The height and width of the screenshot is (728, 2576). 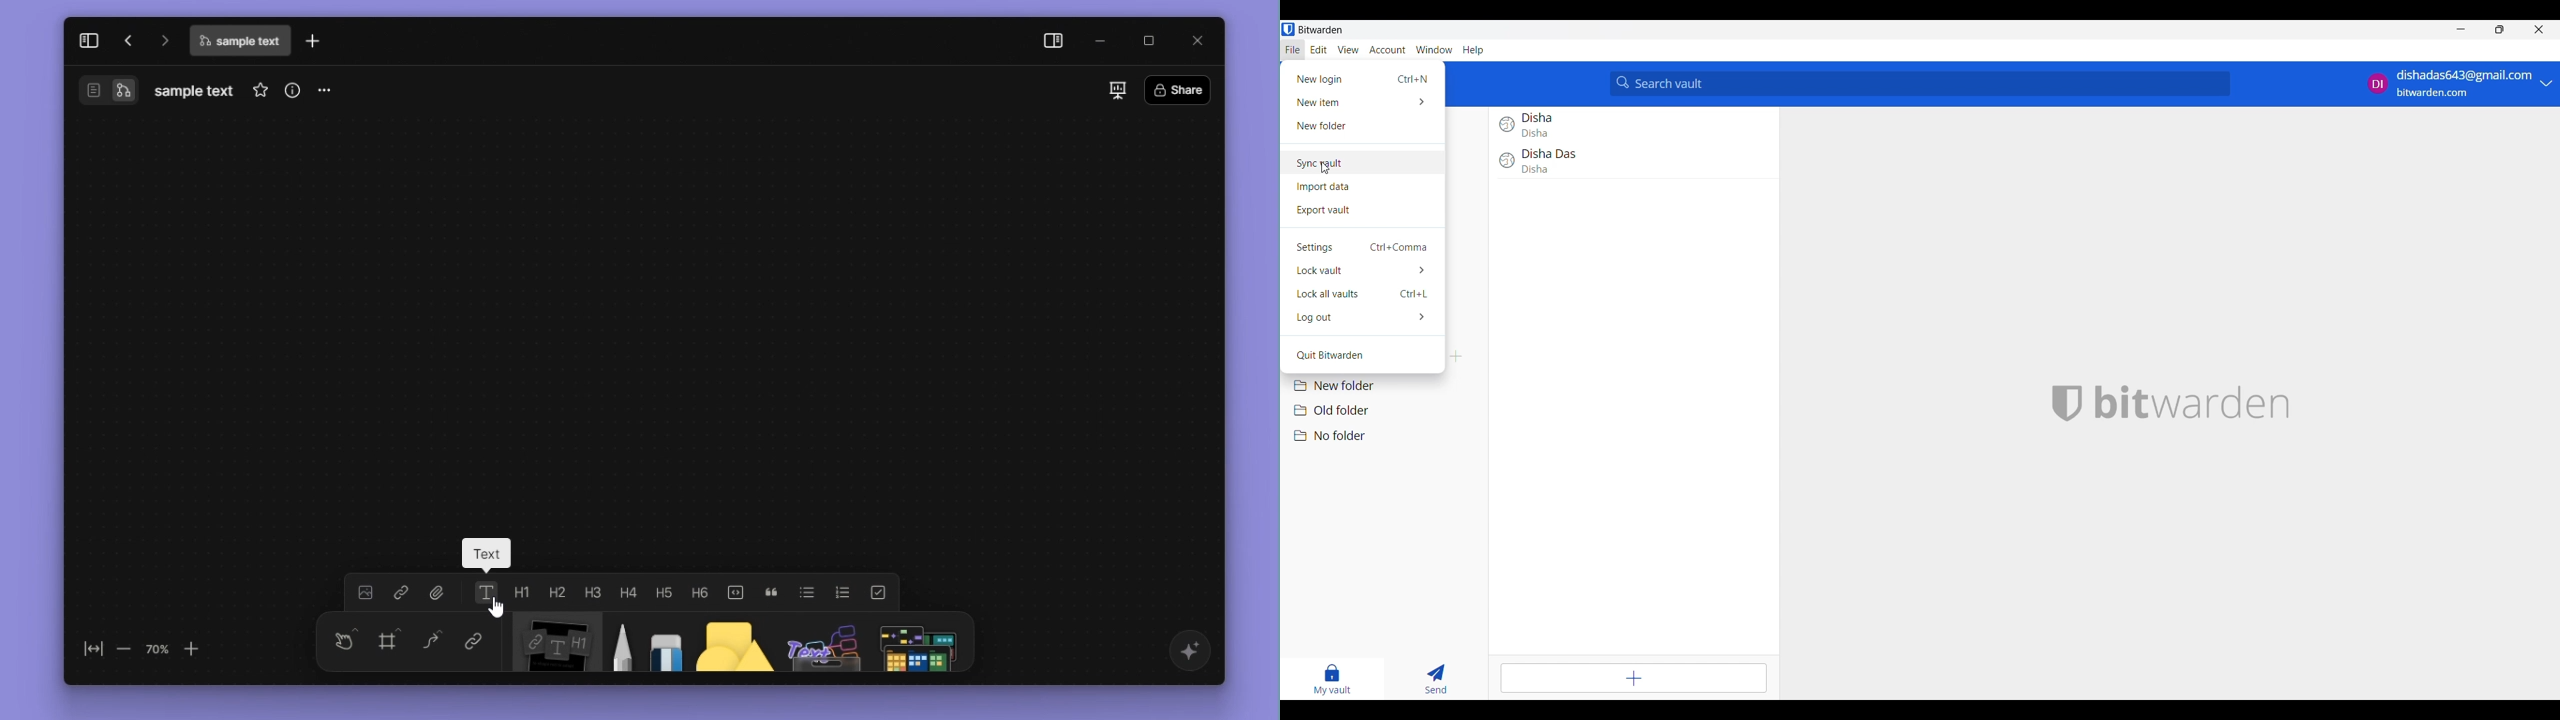 I want to click on switch between page and edgeless, so click(x=108, y=92).